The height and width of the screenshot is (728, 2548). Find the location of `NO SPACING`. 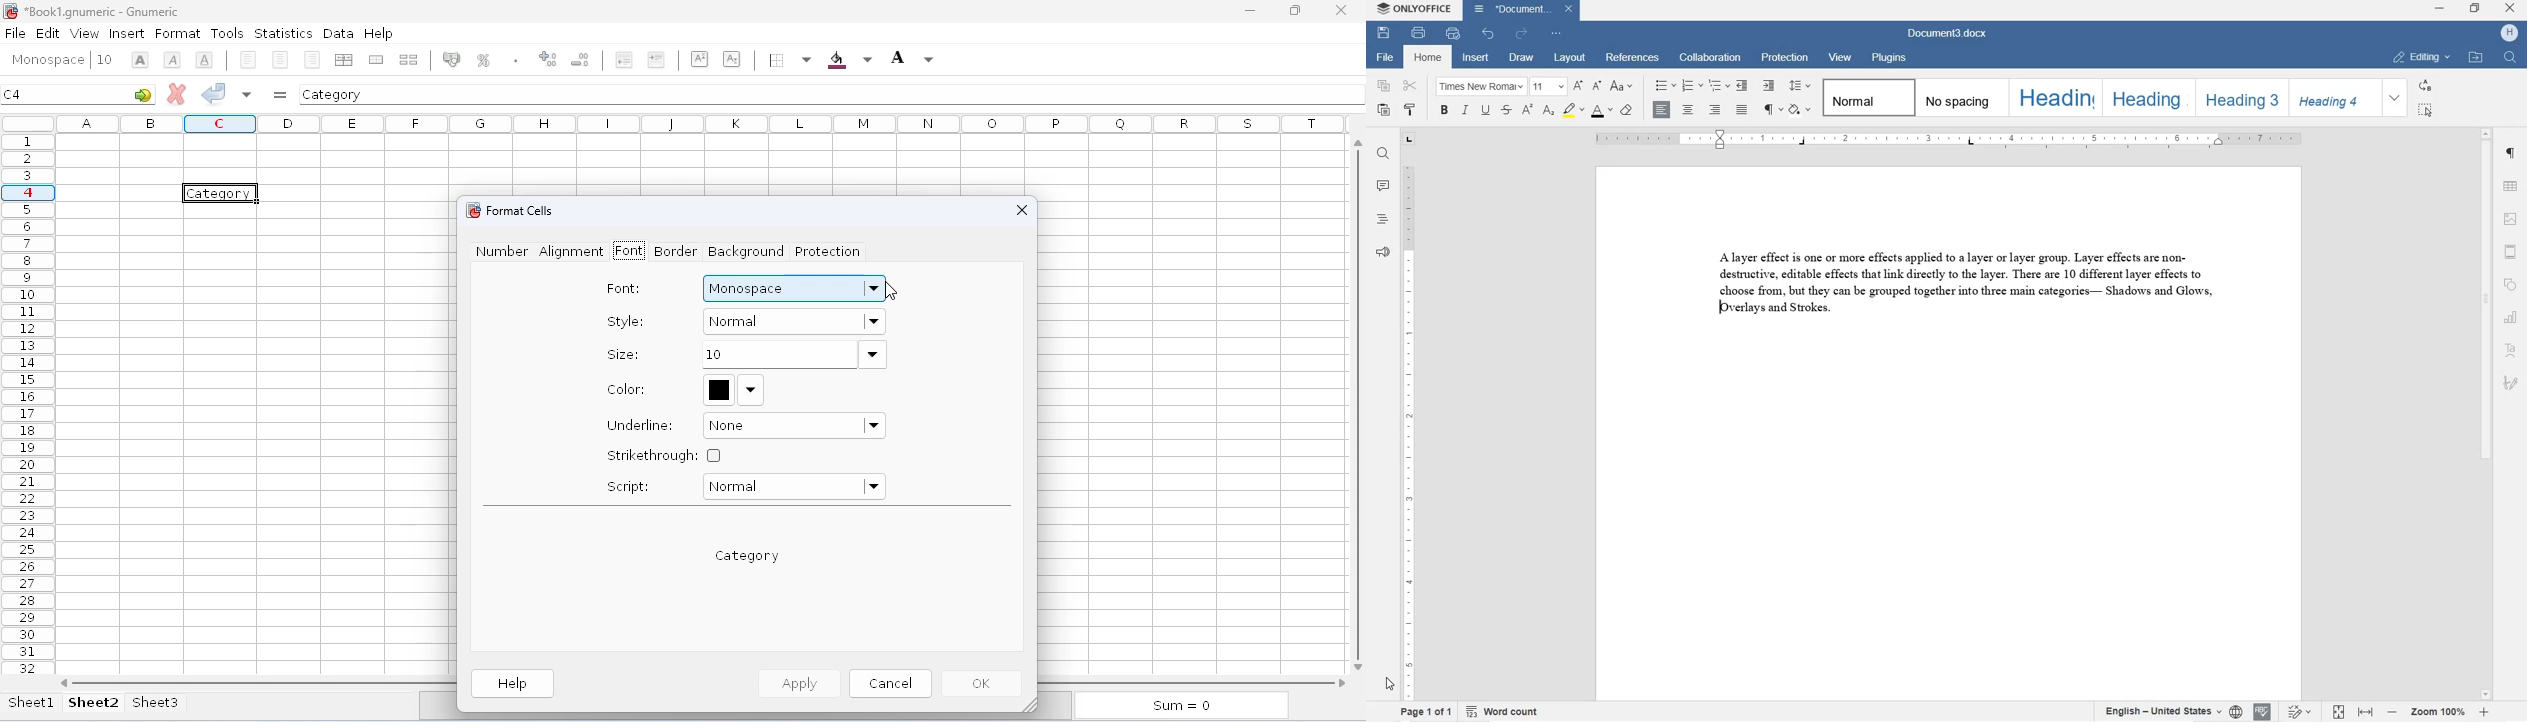

NO SPACING is located at coordinates (1959, 98).